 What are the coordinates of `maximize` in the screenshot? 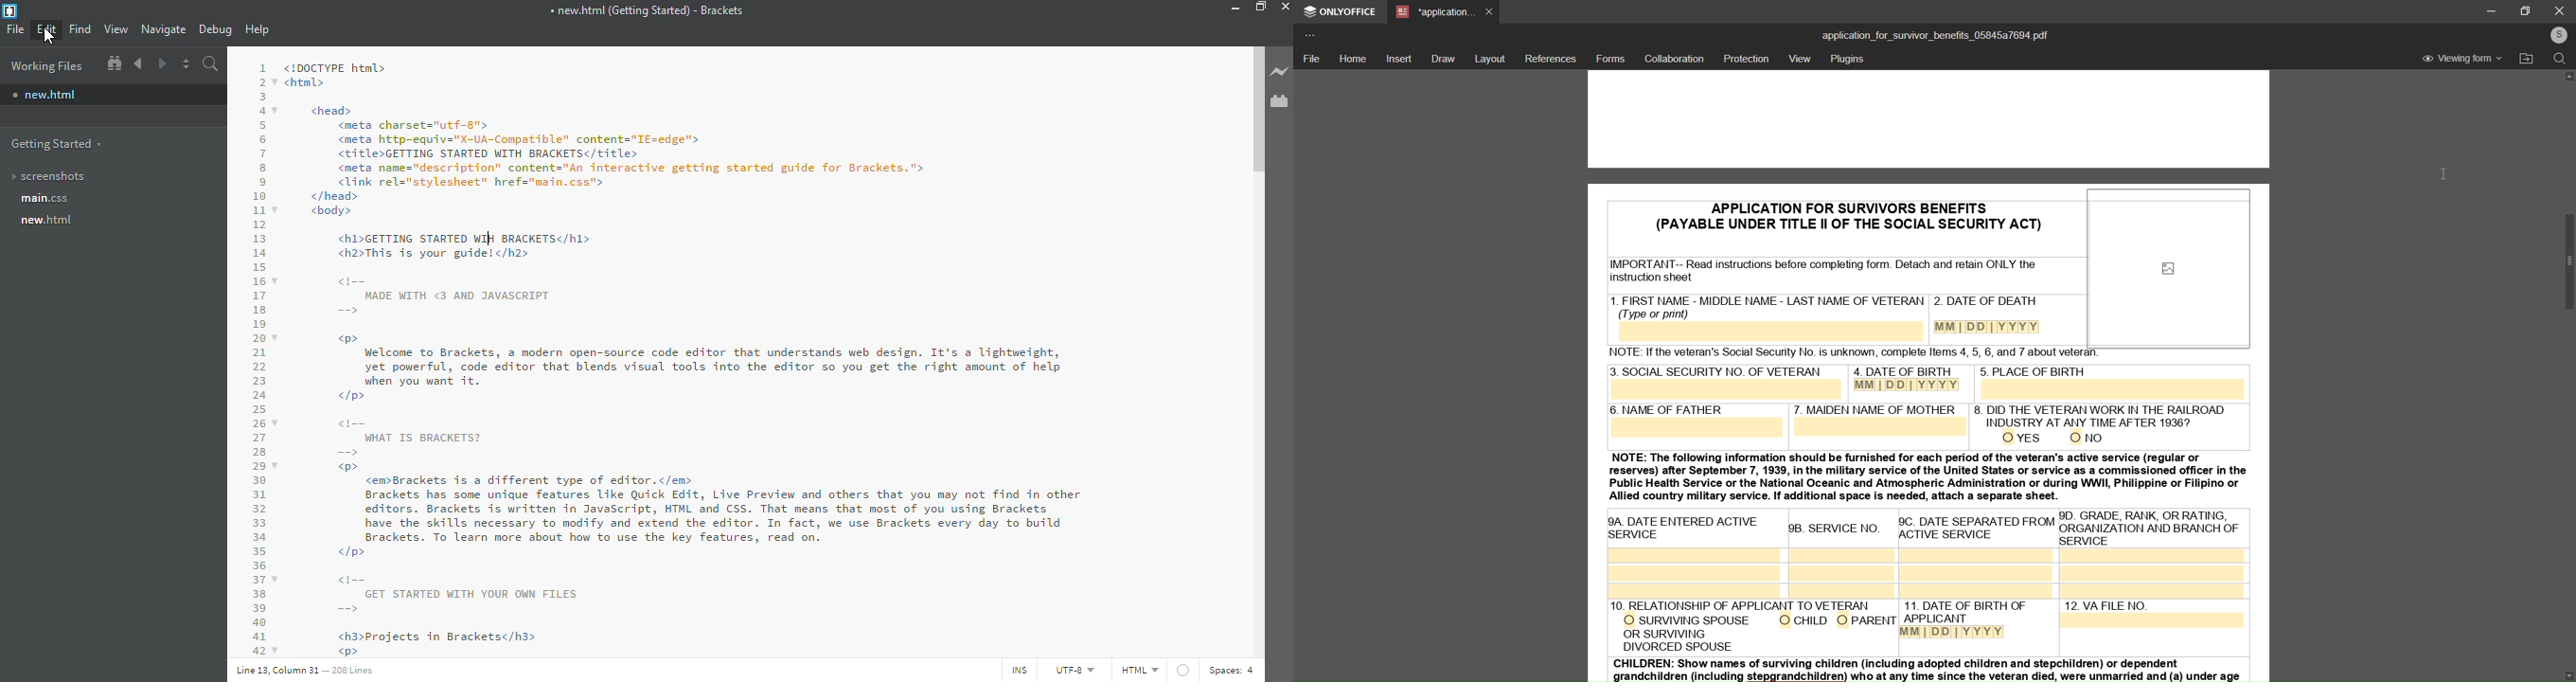 It's located at (1260, 7).